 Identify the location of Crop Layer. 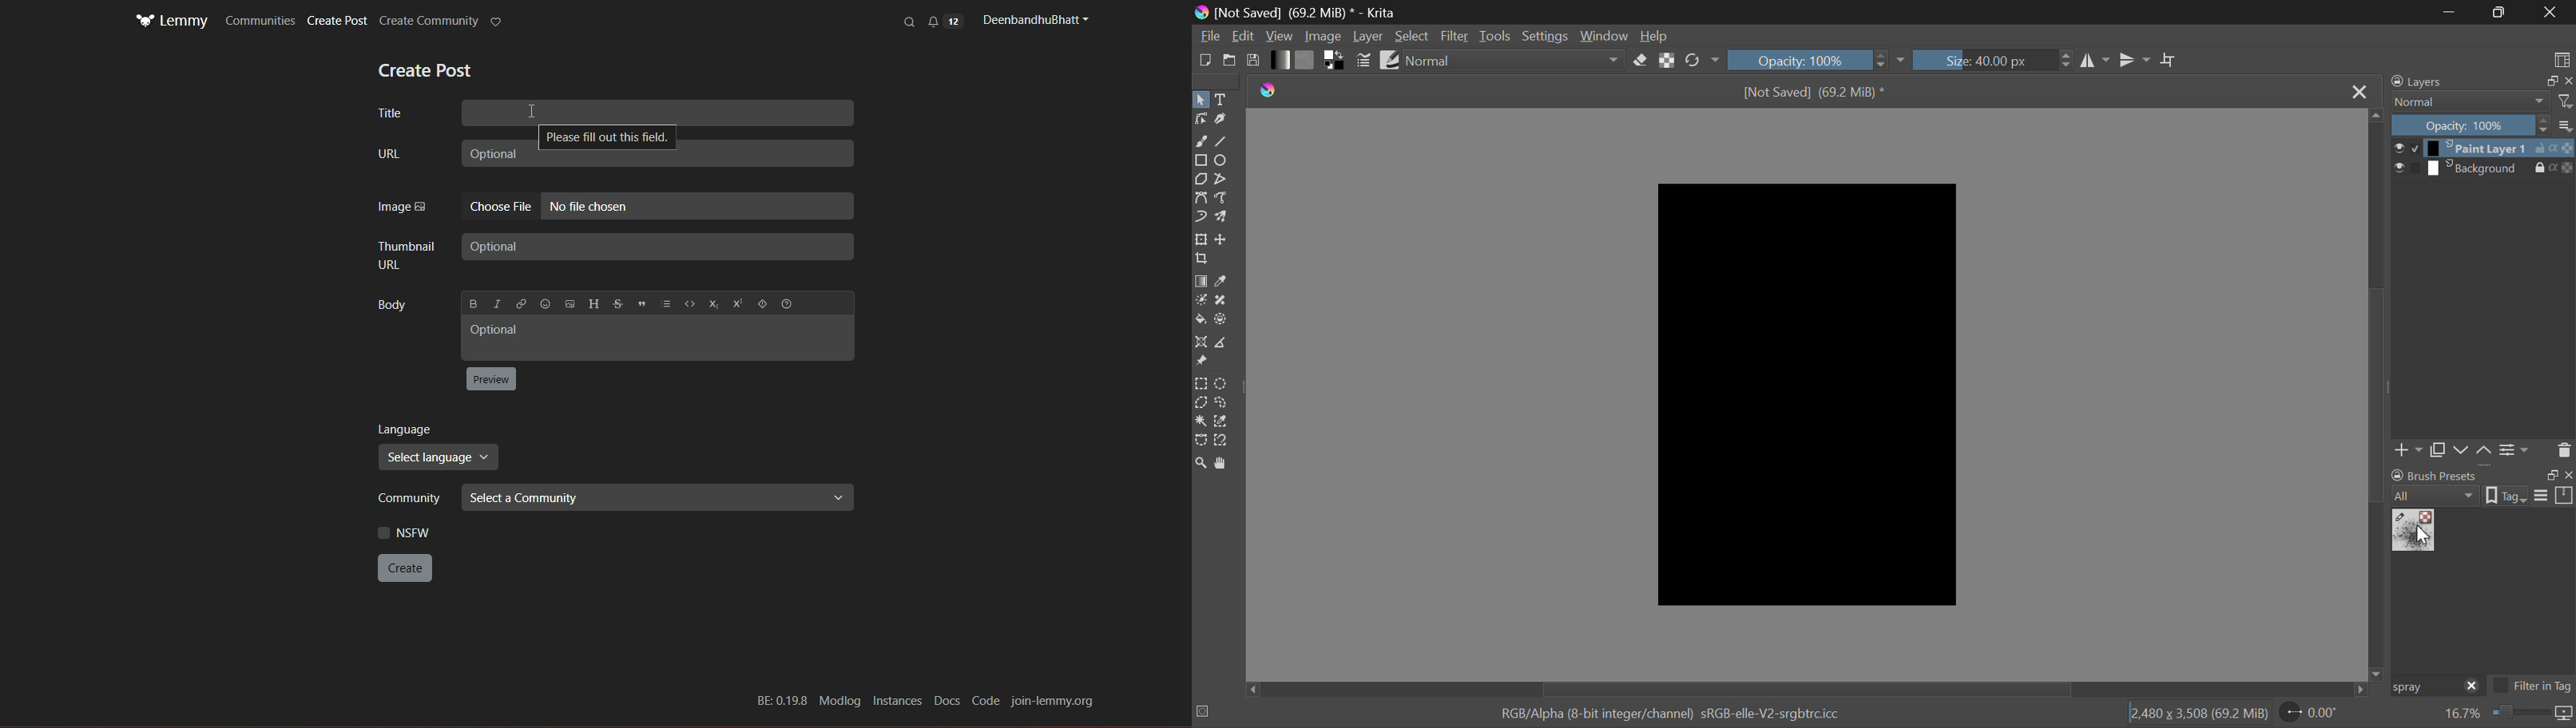
(1203, 259).